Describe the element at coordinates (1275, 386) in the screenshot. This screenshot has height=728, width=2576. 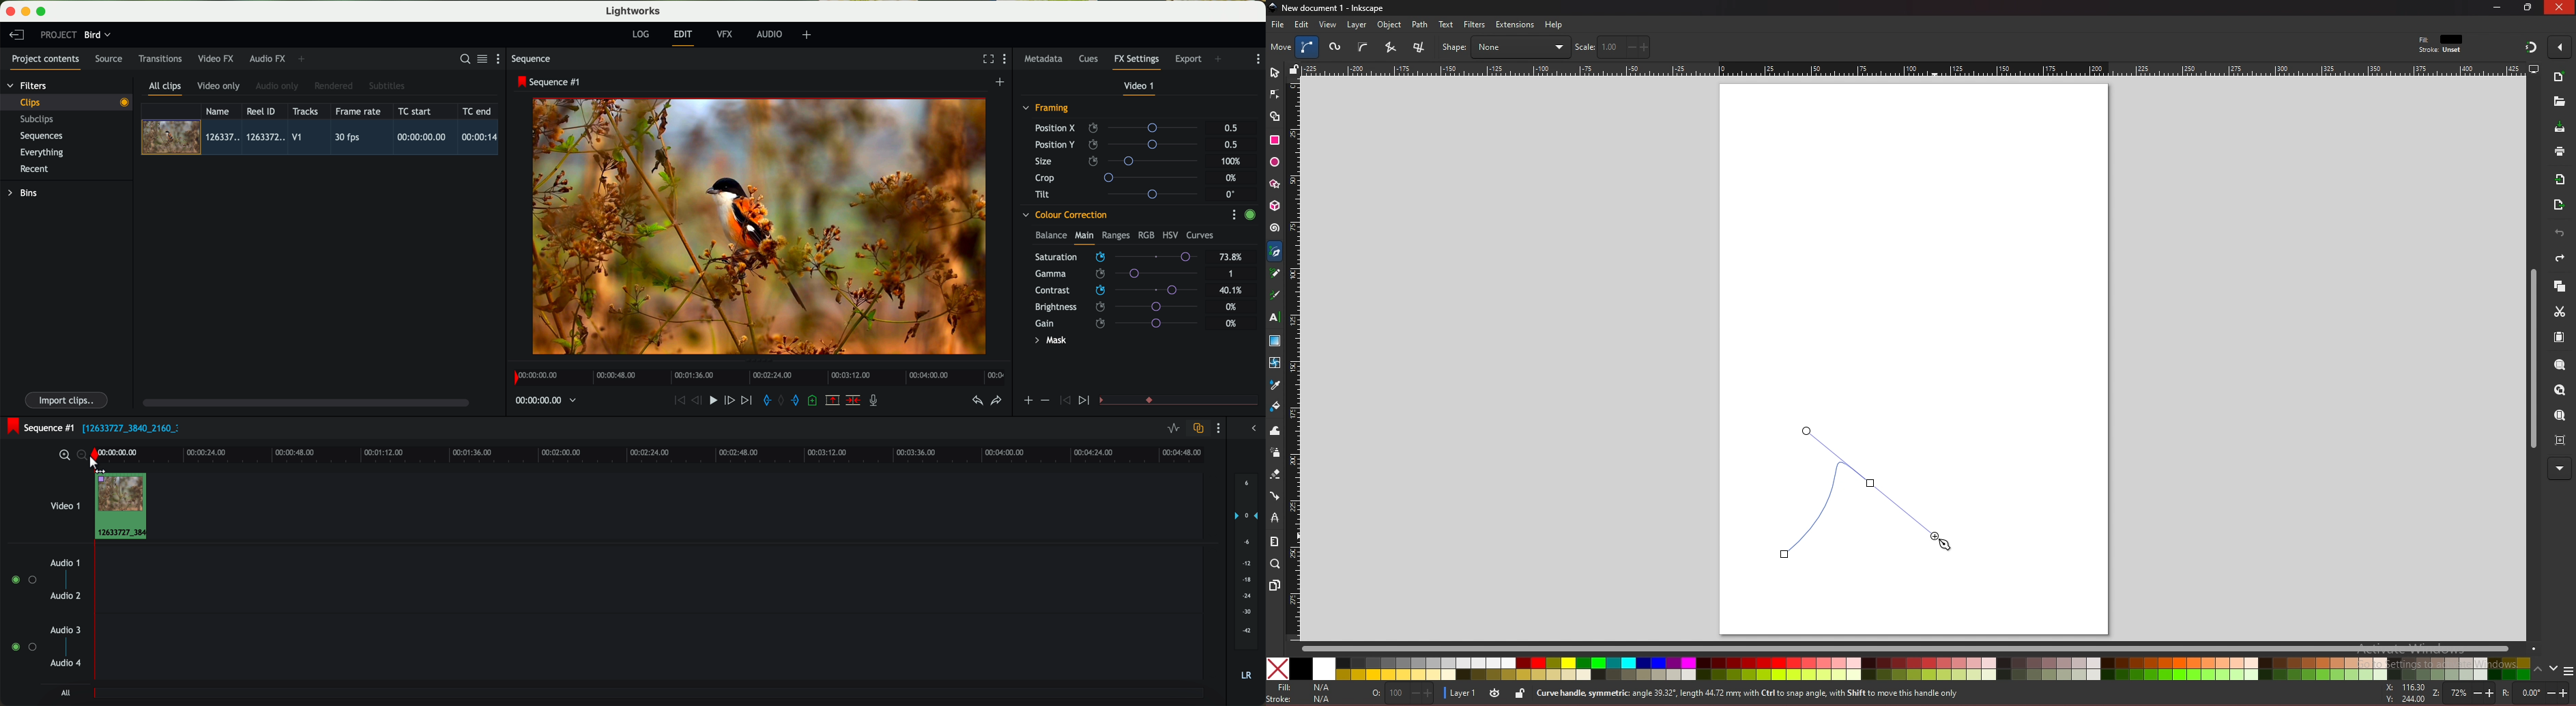
I see `dropper` at that location.